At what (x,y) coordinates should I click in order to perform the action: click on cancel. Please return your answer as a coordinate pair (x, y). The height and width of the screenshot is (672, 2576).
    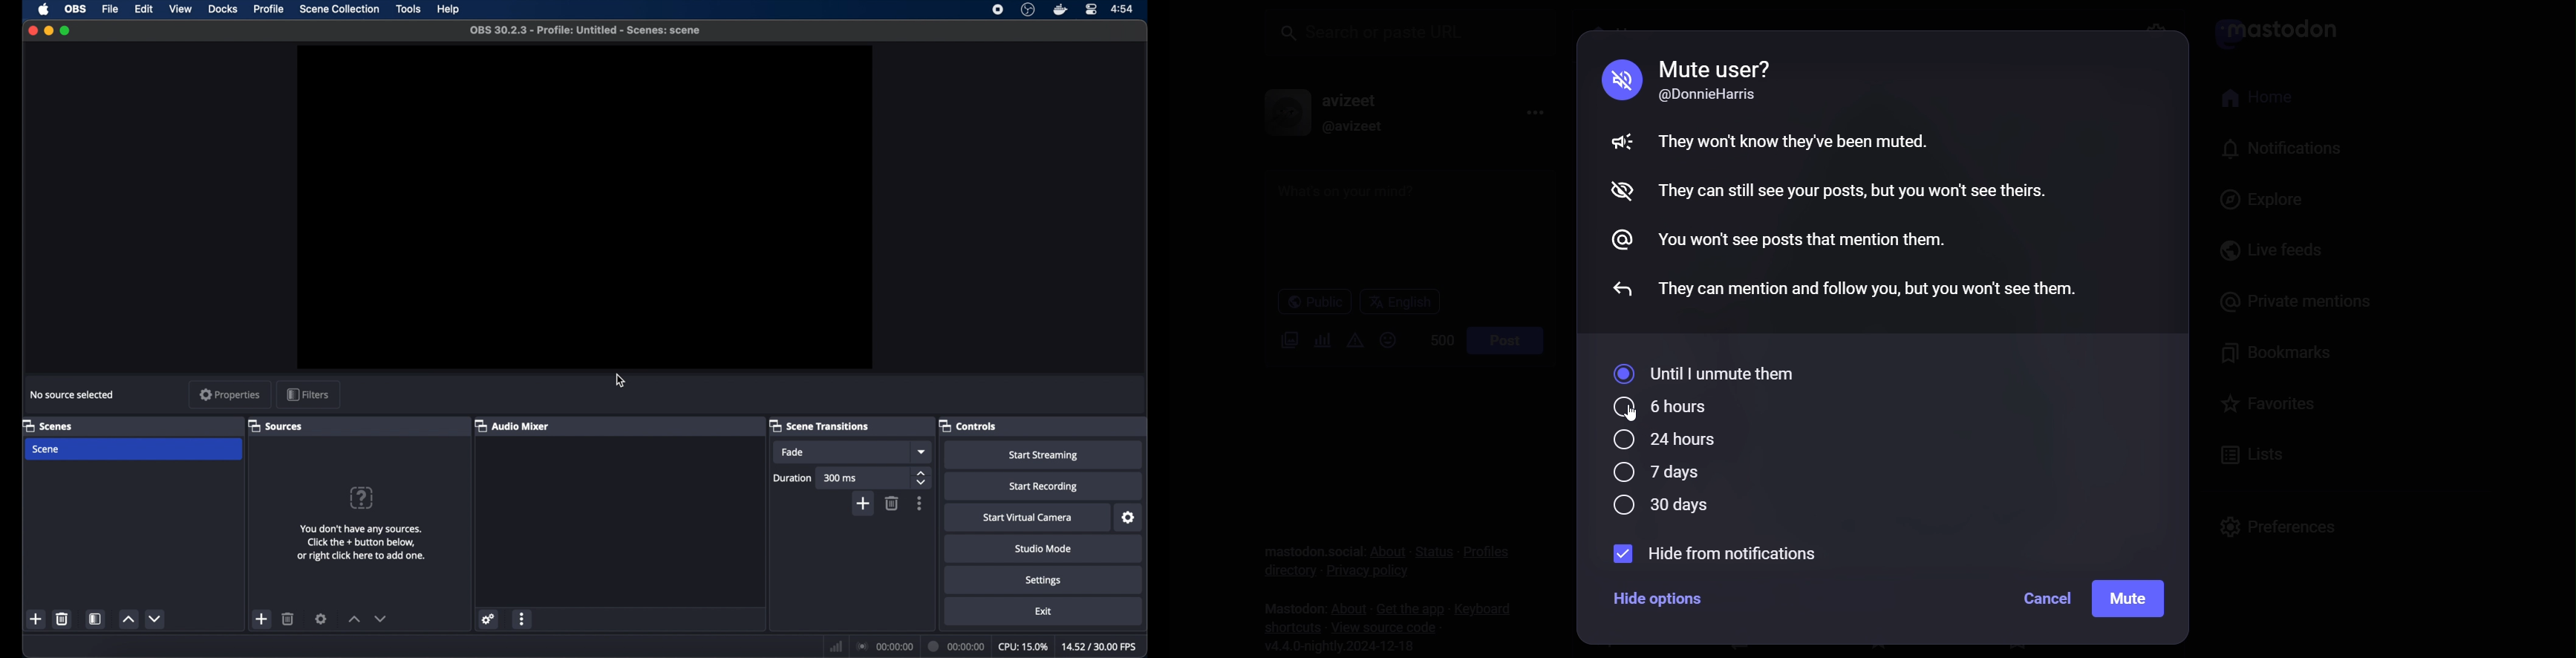
    Looking at the image, I should click on (2046, 599).